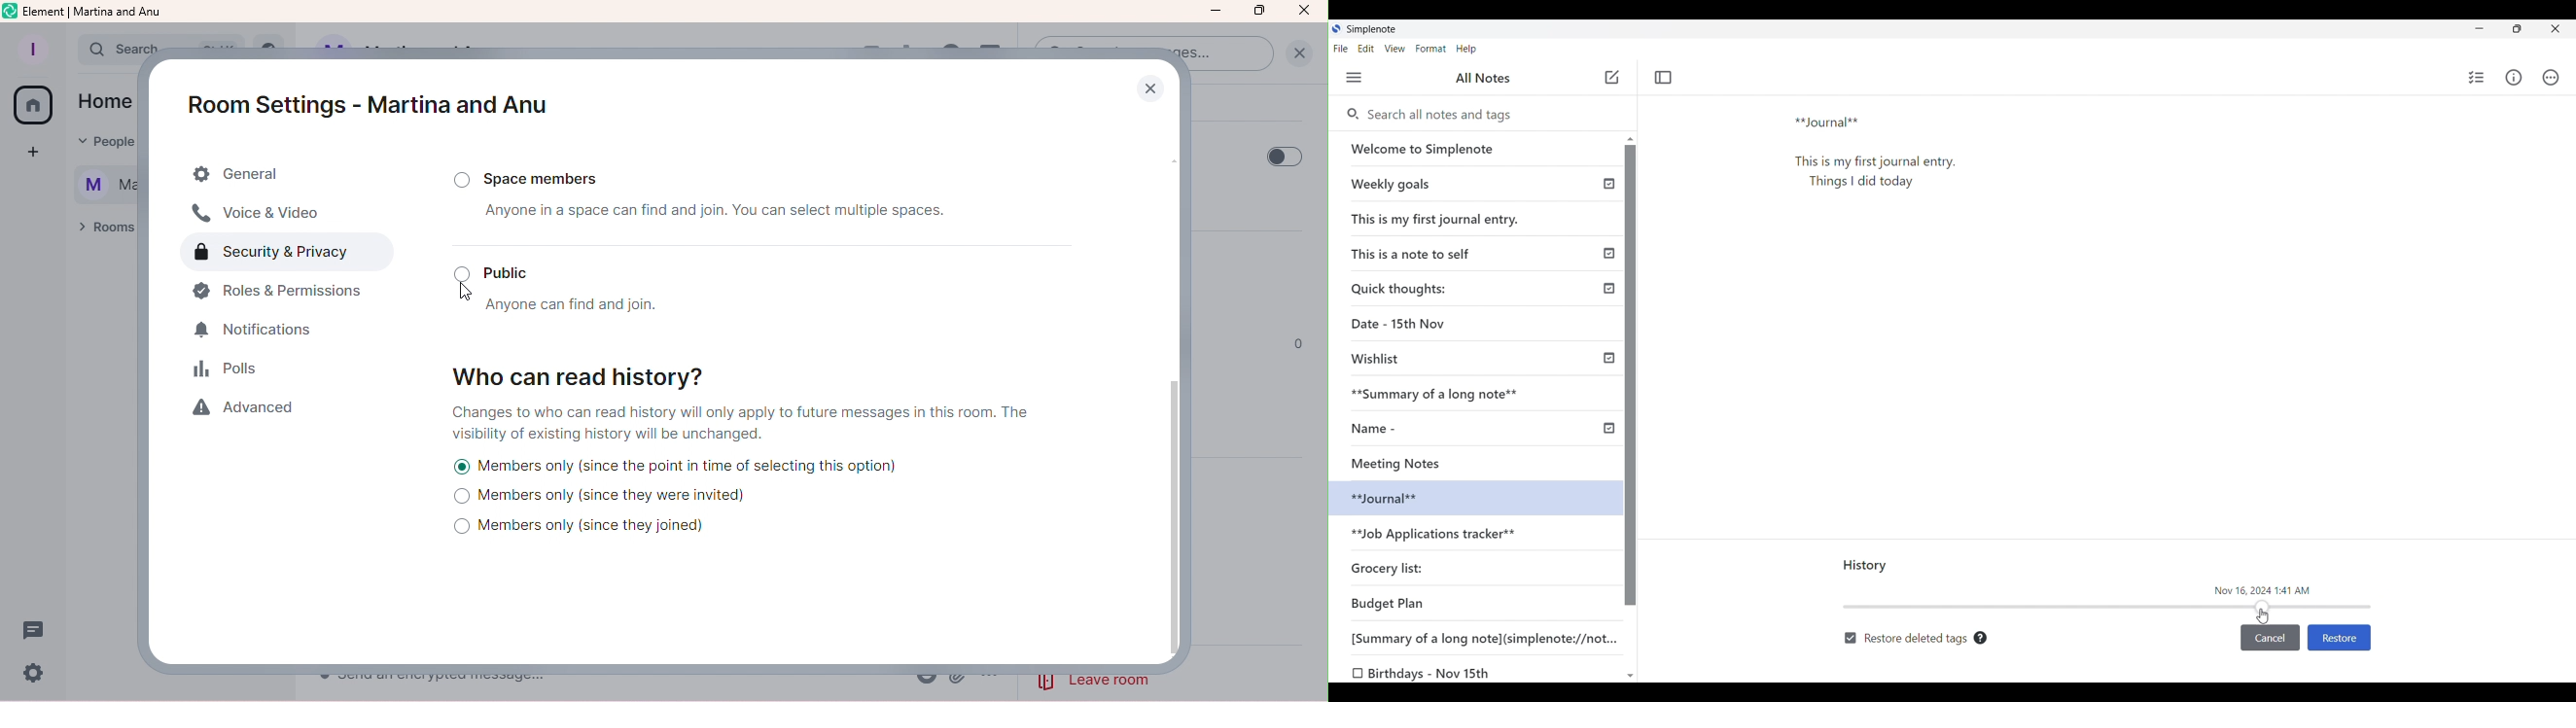 This screenshot has width=2576, height=728. I want to click on Restore version shown by current header position, so click(2339, 638).